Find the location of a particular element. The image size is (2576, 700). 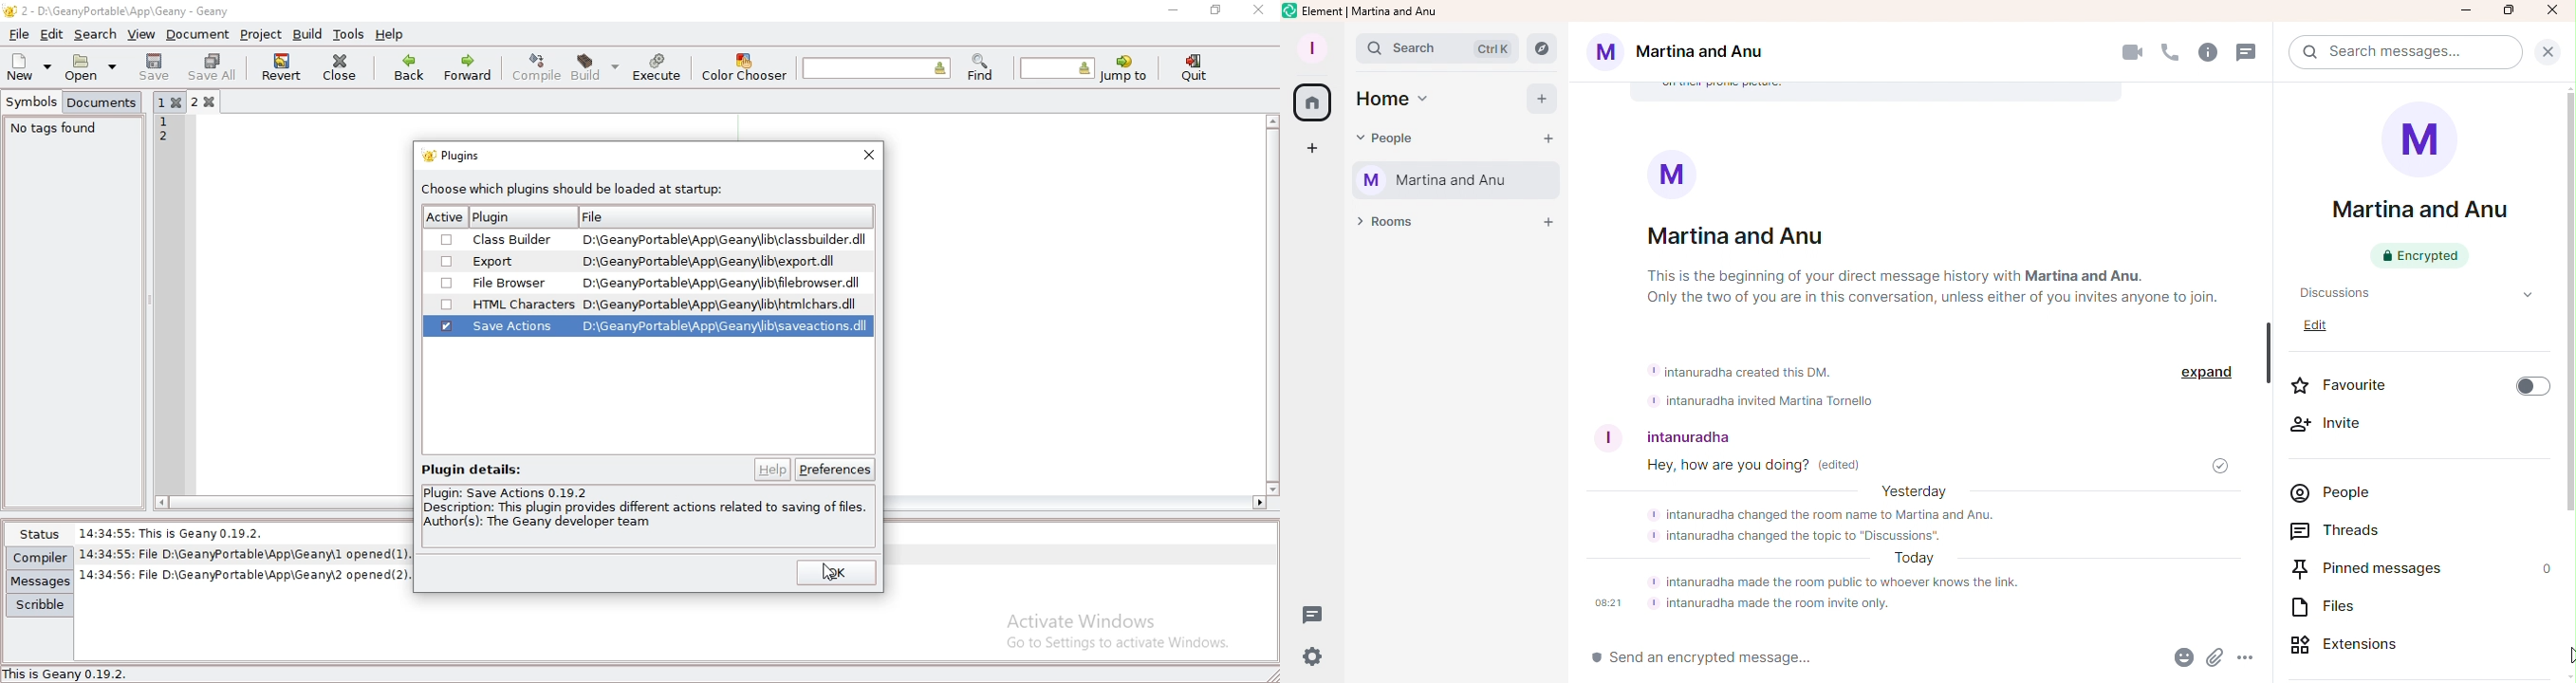

edit is located at coordinates (53, 33).